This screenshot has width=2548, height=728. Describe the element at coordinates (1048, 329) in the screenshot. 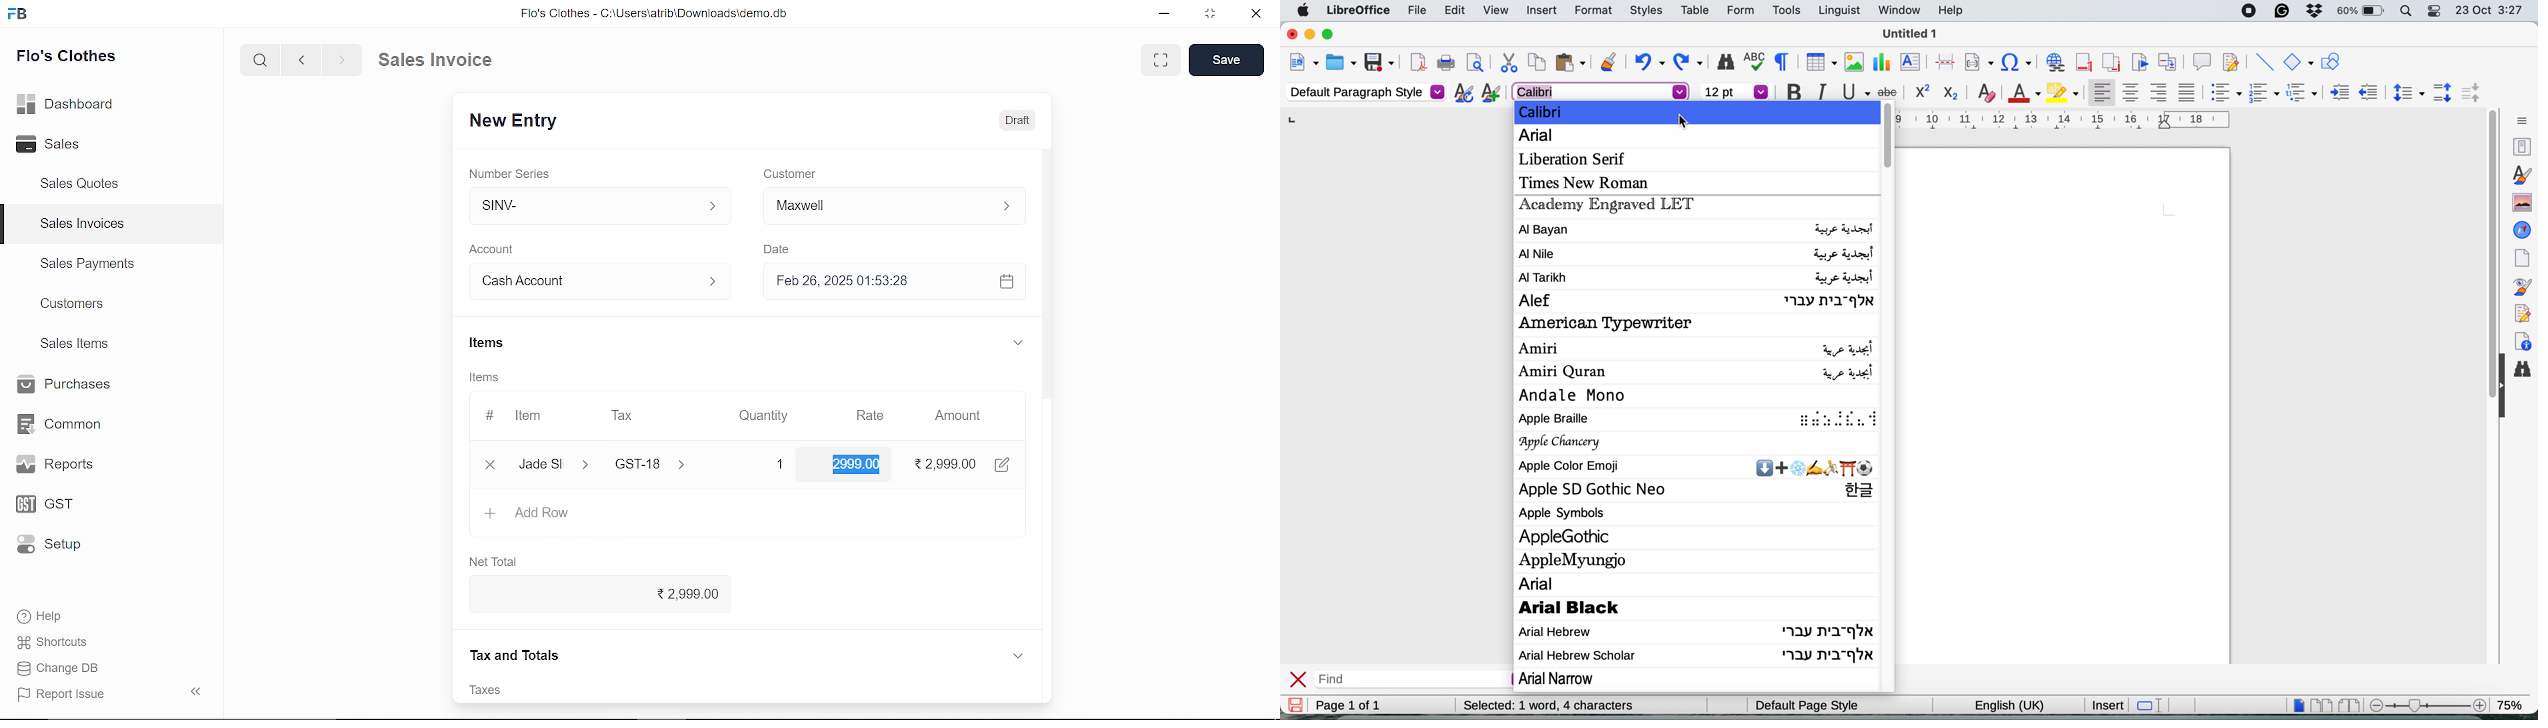

I see `vertical scrollbar` at that location.